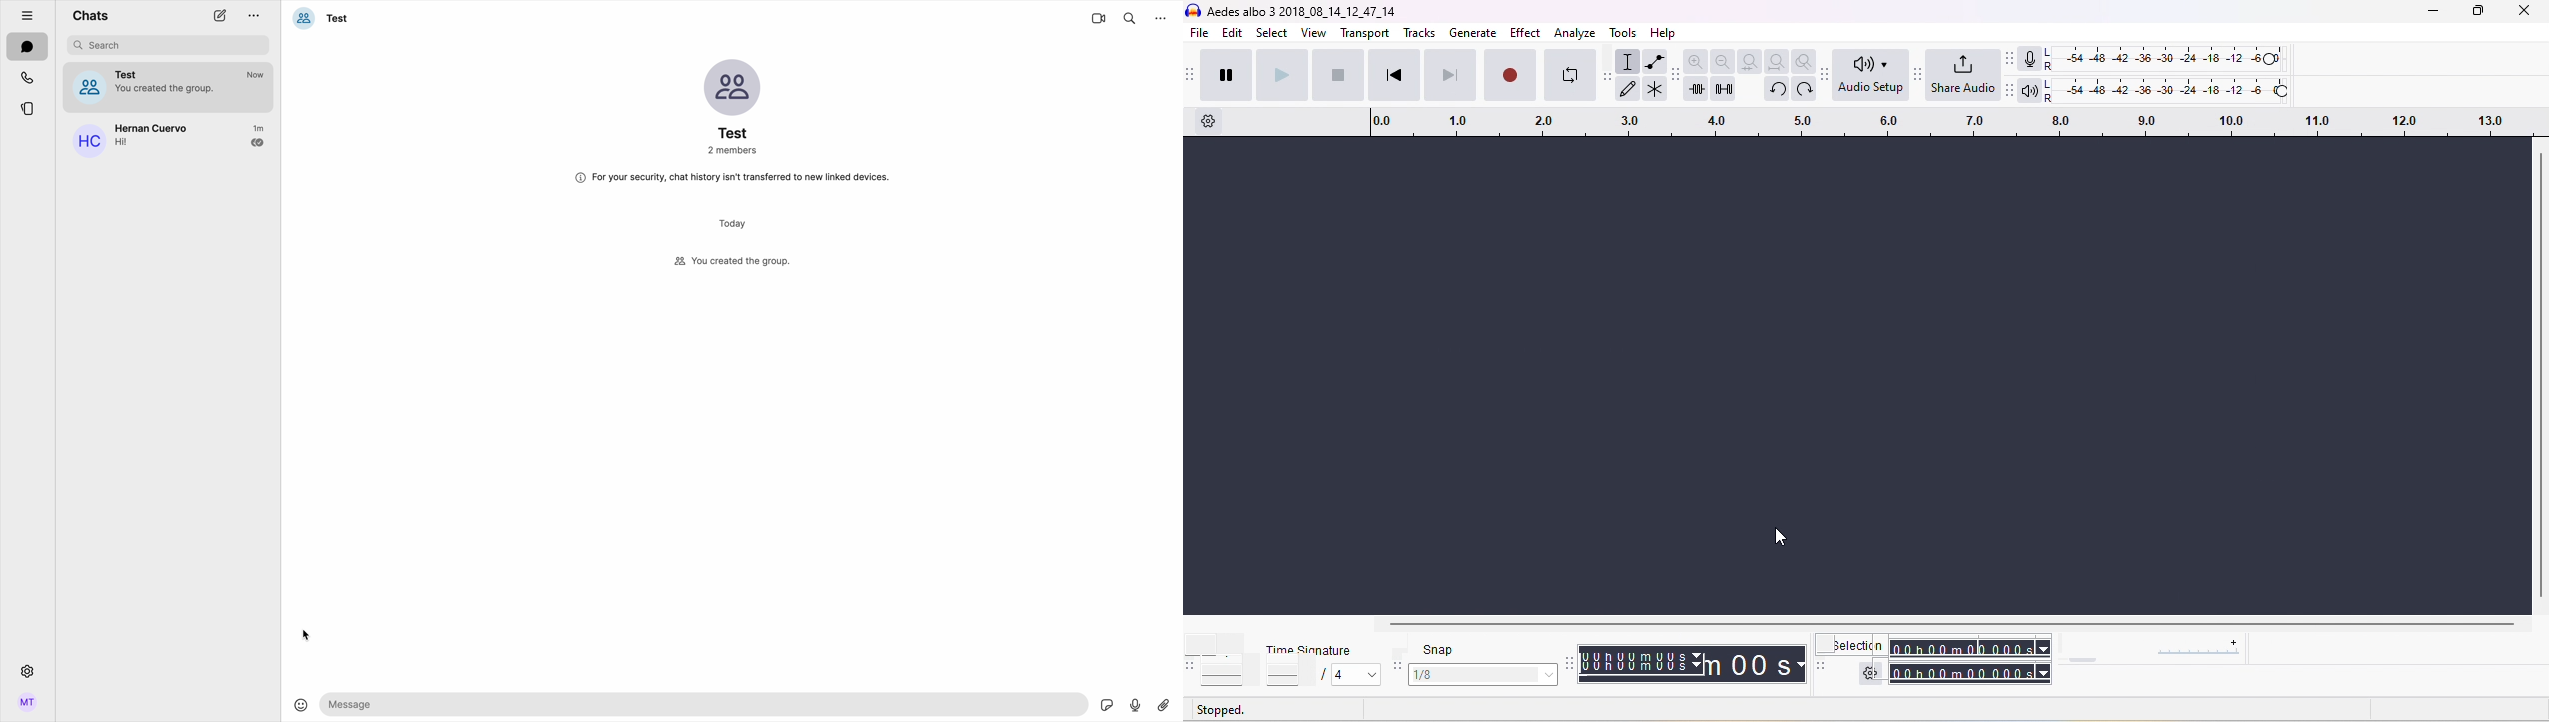  Describe the element at coordinates (1699, 92) in the screenshot. I see `trim outside slection` at that location.